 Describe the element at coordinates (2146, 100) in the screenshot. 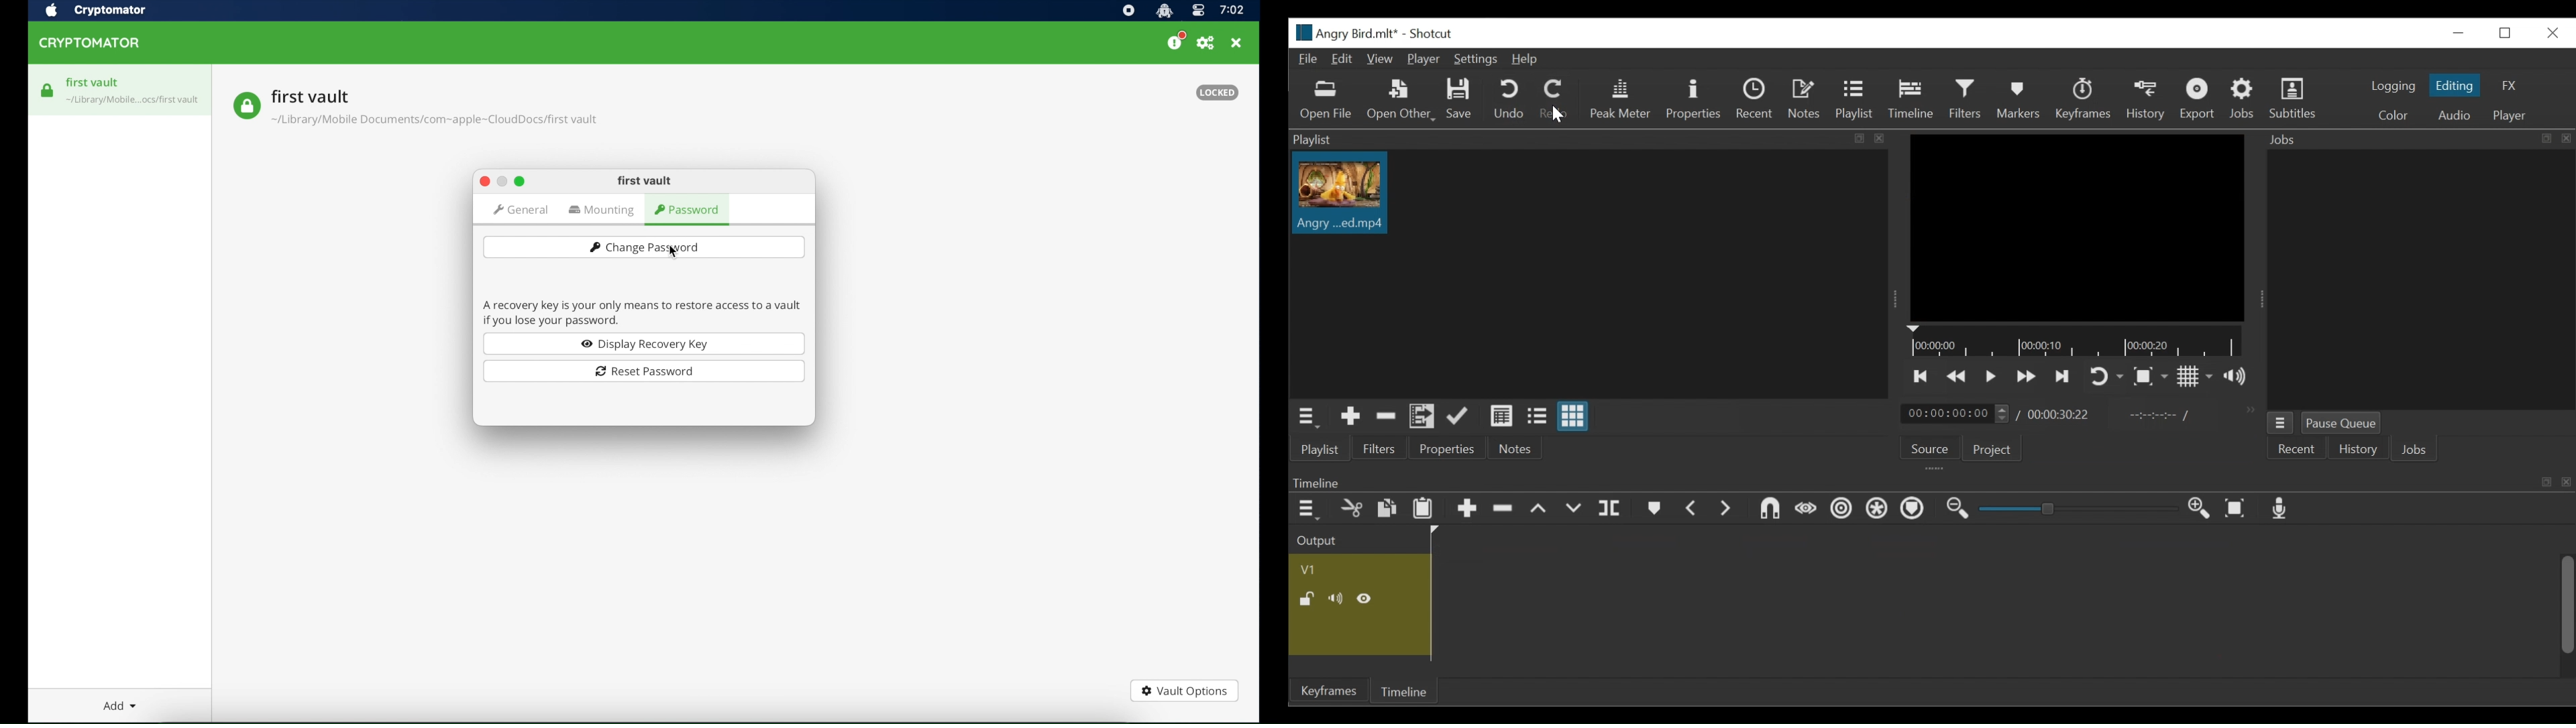

I see `History` at that location.